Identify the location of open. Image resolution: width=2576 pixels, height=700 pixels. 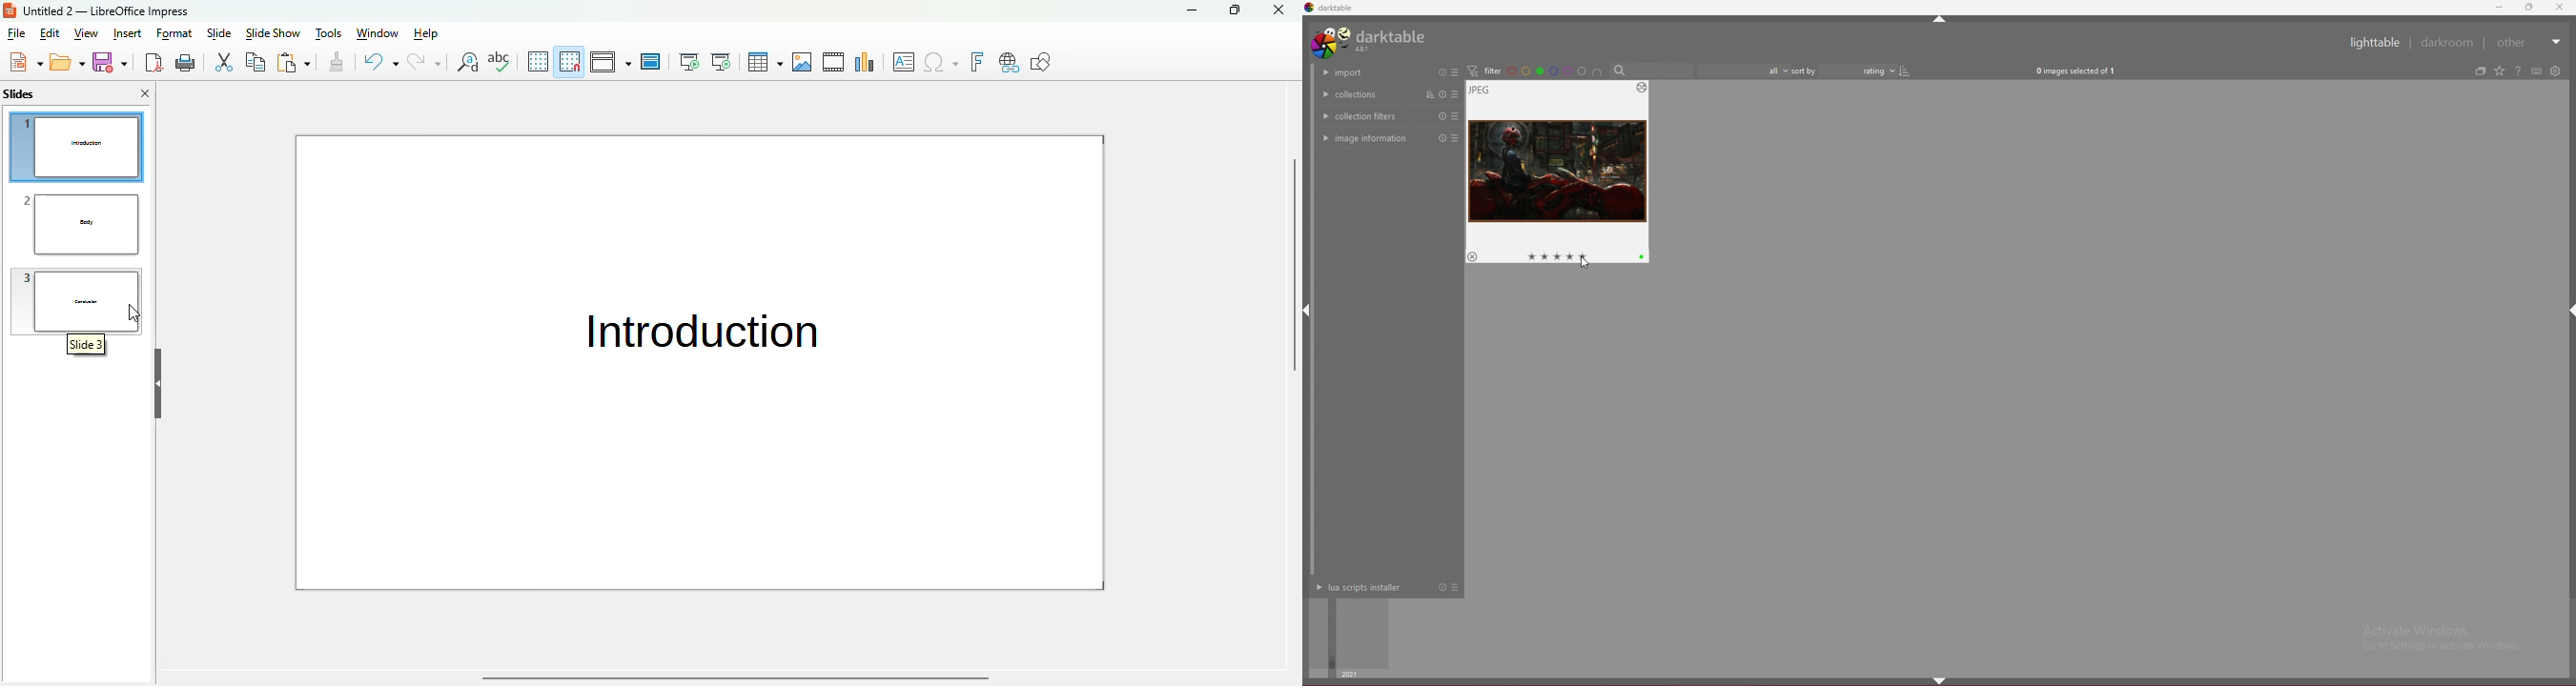
(68, 62).